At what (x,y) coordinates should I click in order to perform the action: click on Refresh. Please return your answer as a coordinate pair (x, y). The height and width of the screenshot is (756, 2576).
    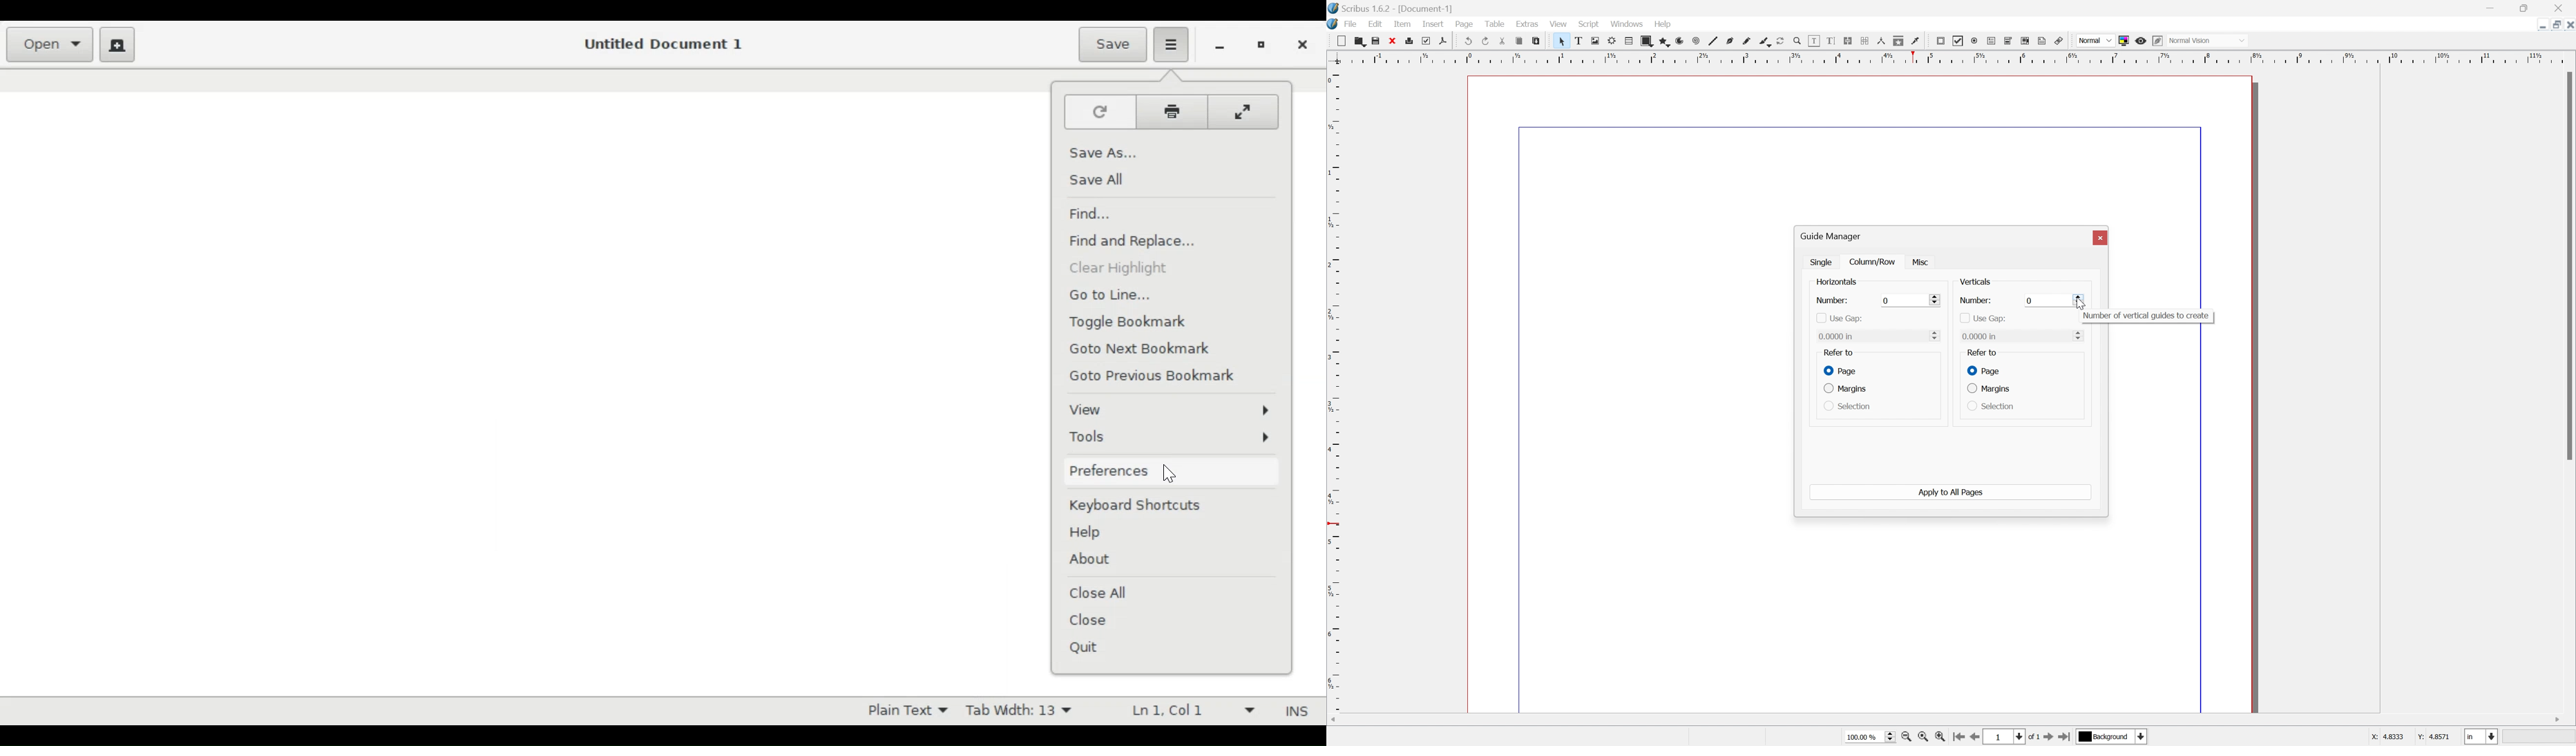
    Looking at the image, I should click on (1097, 111).